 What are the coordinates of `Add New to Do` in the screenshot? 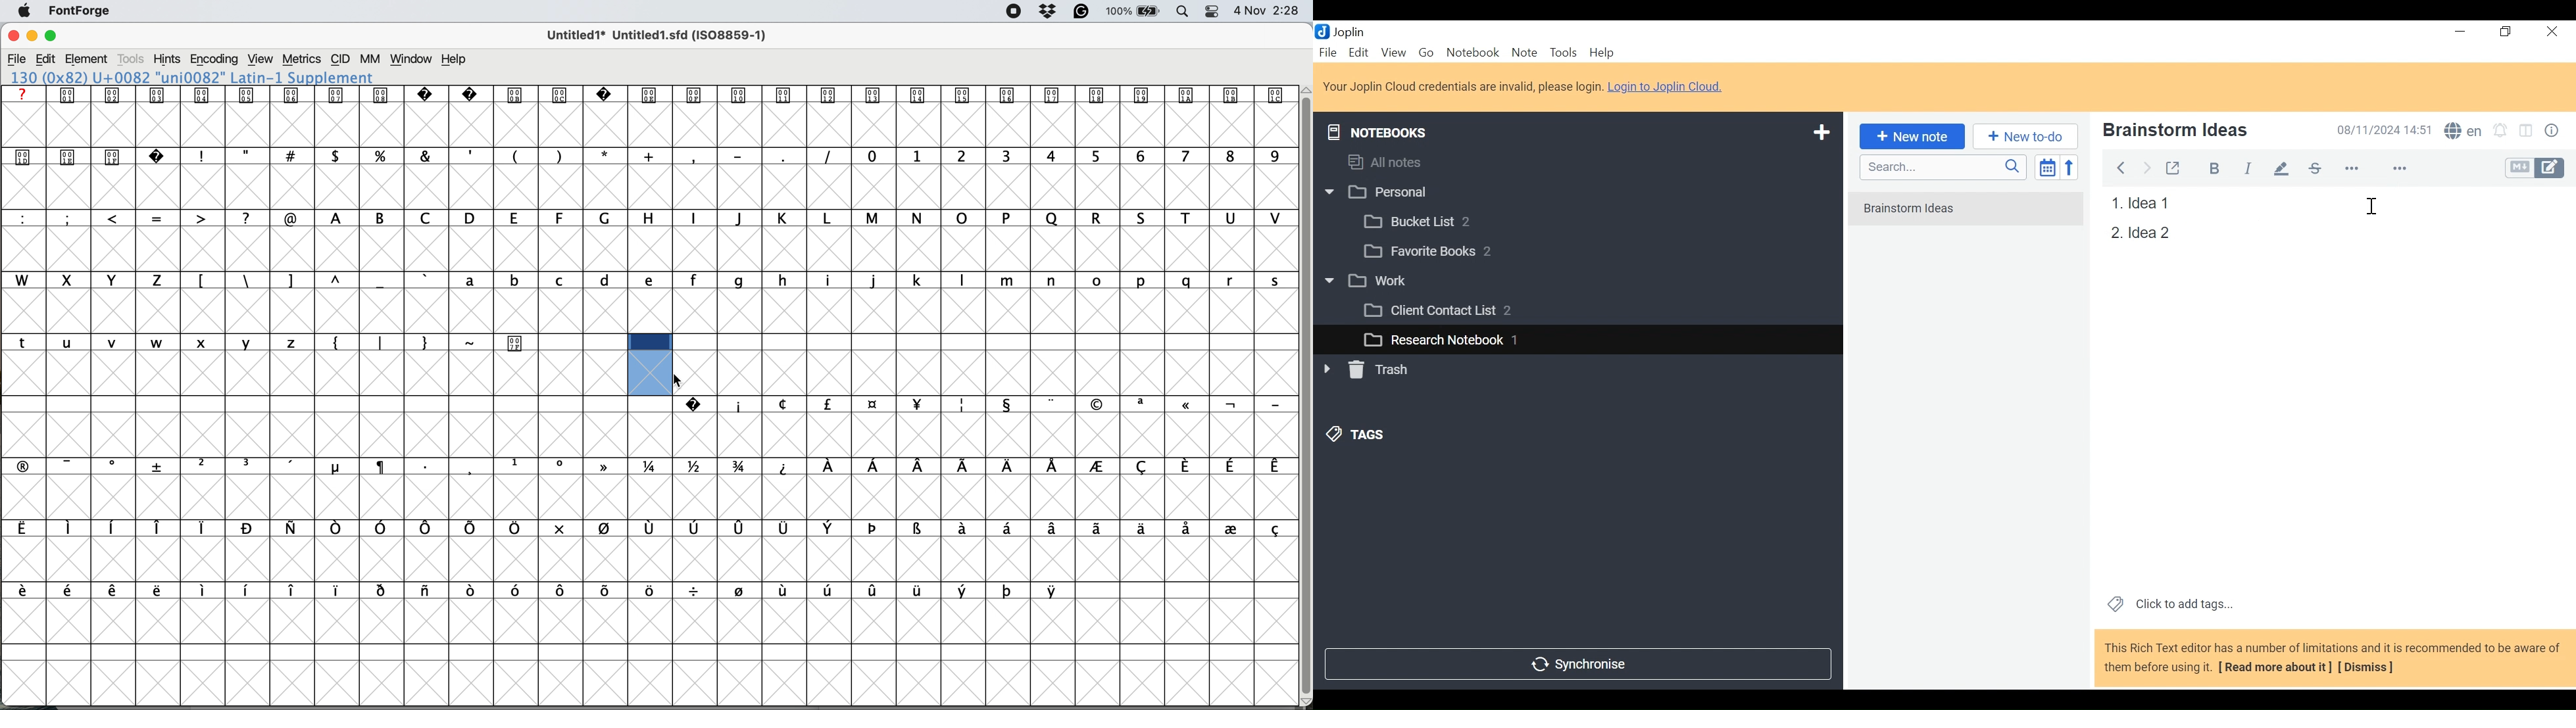 It's located at (2025, 137).